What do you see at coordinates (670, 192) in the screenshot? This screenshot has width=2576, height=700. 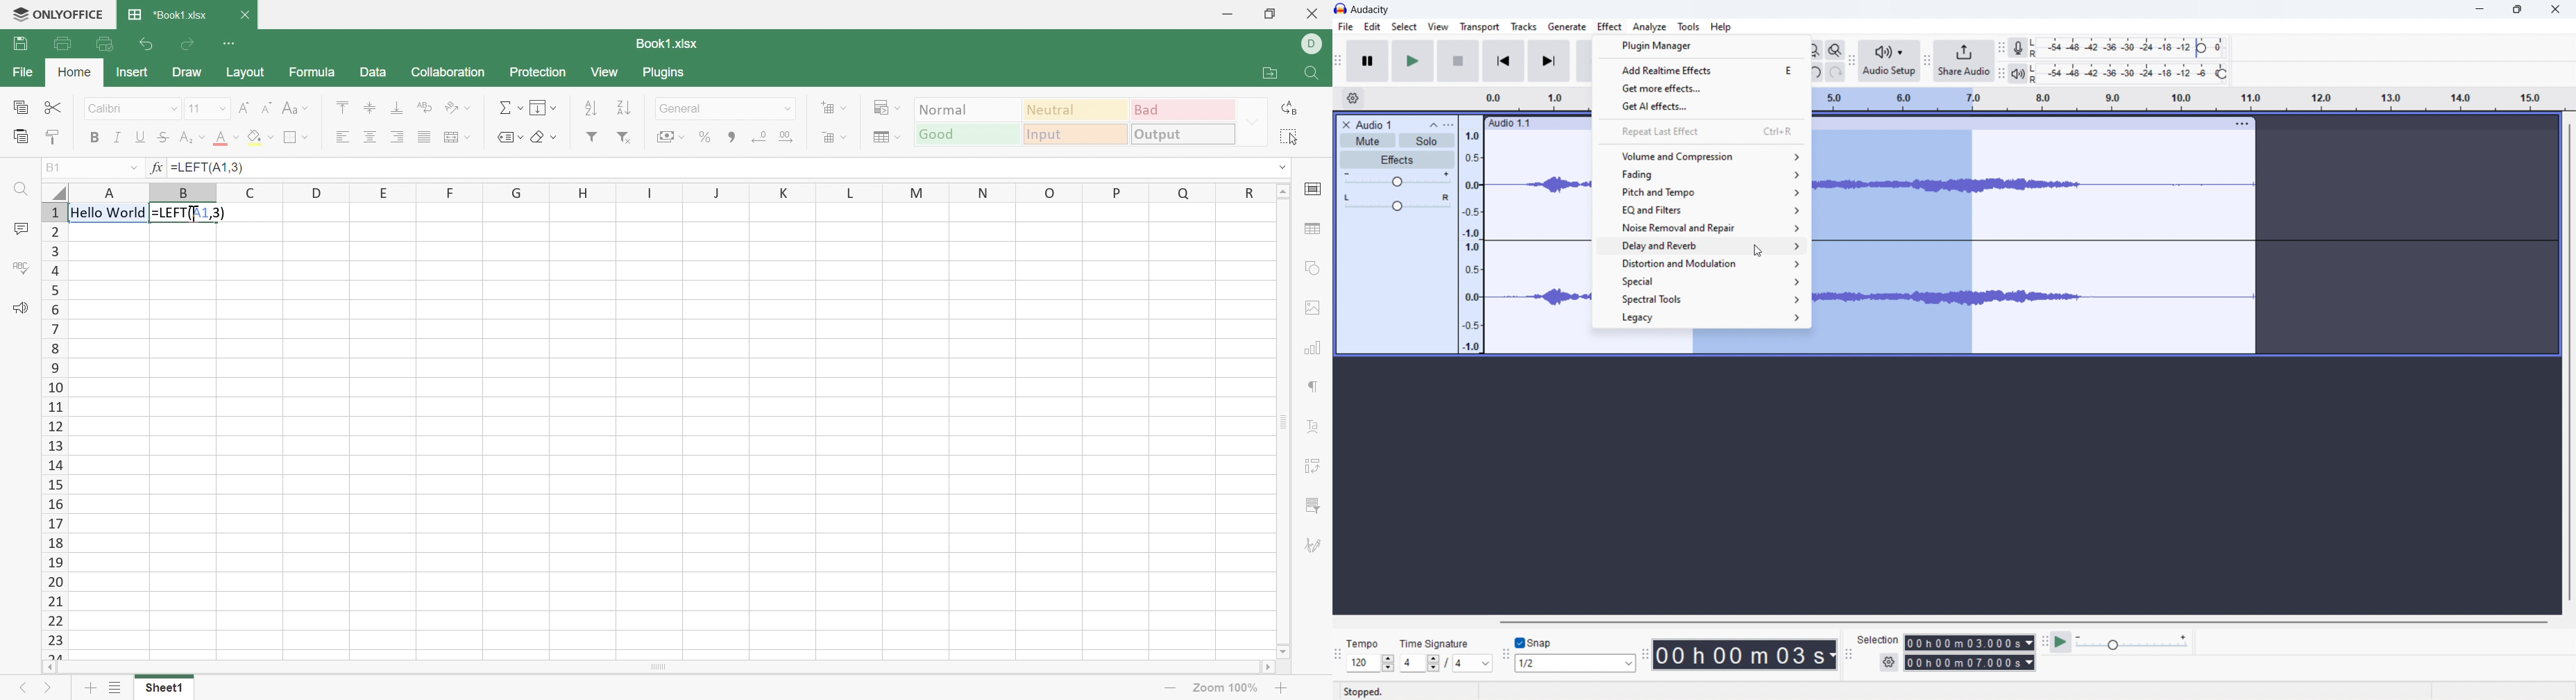 I see `Column names` at bounding box center [670, 192].